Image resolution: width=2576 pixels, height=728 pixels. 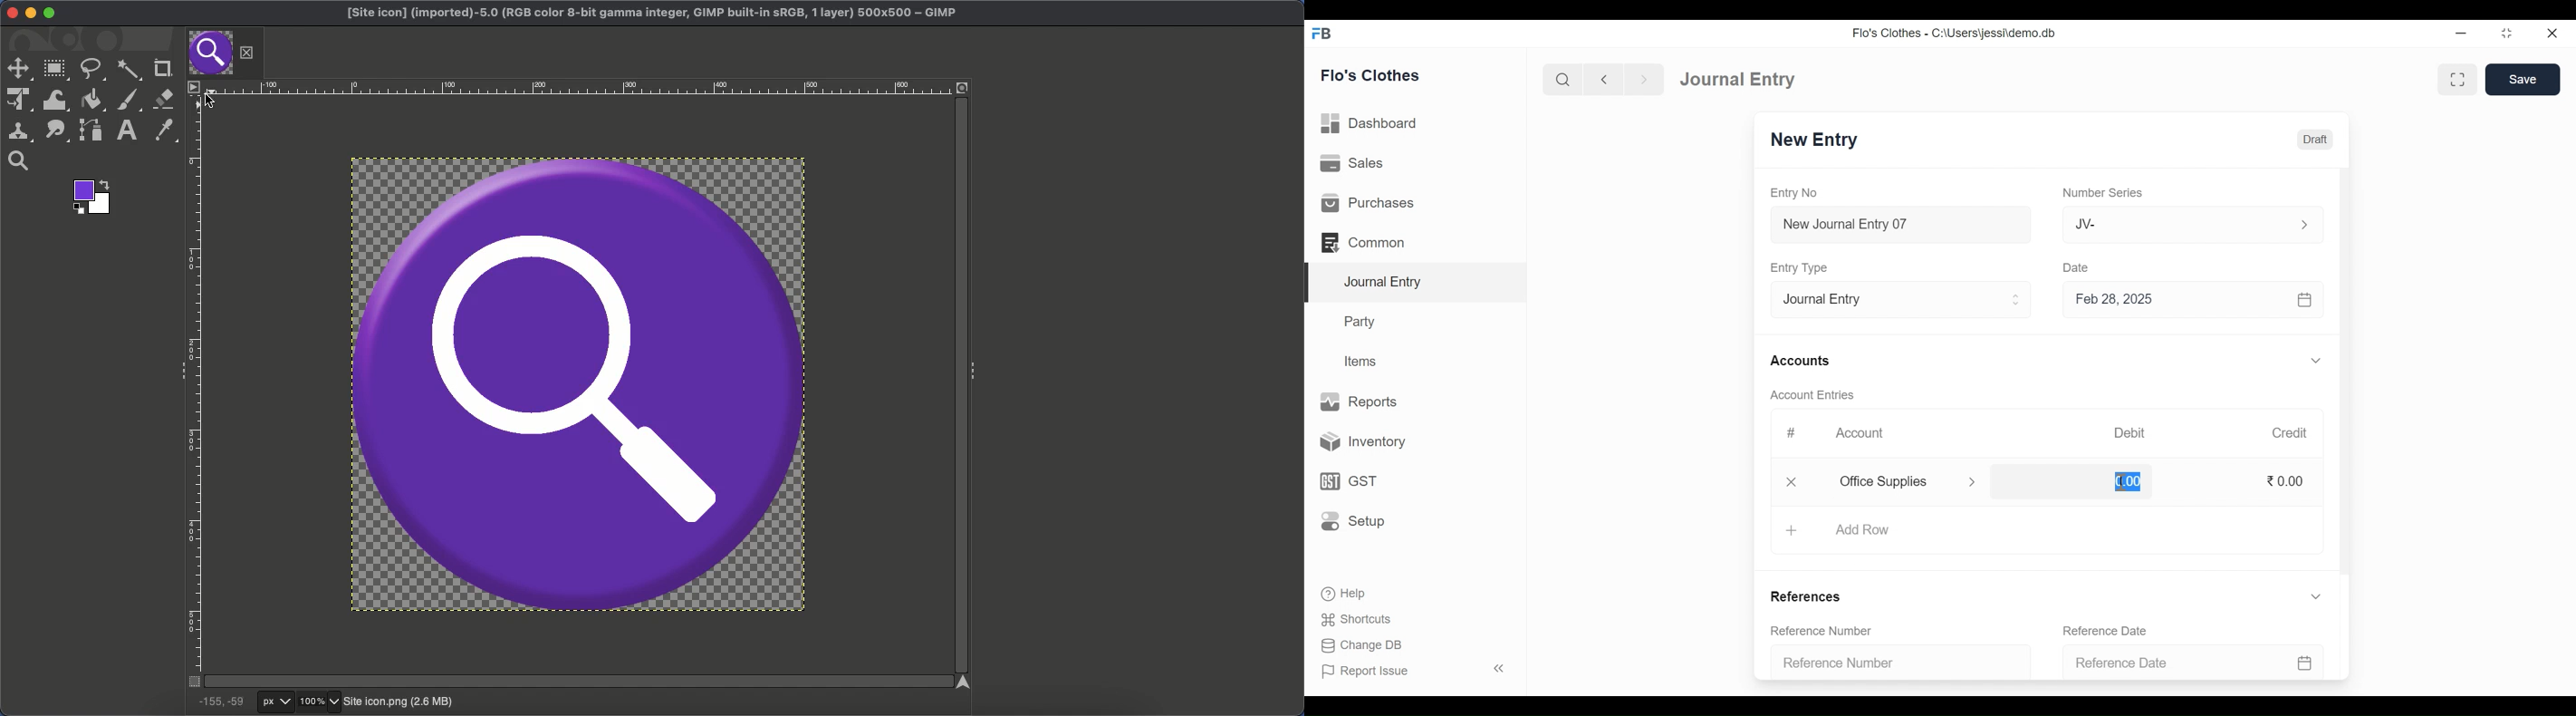 I want to click on Change DB, so click(x=1361, y=644).